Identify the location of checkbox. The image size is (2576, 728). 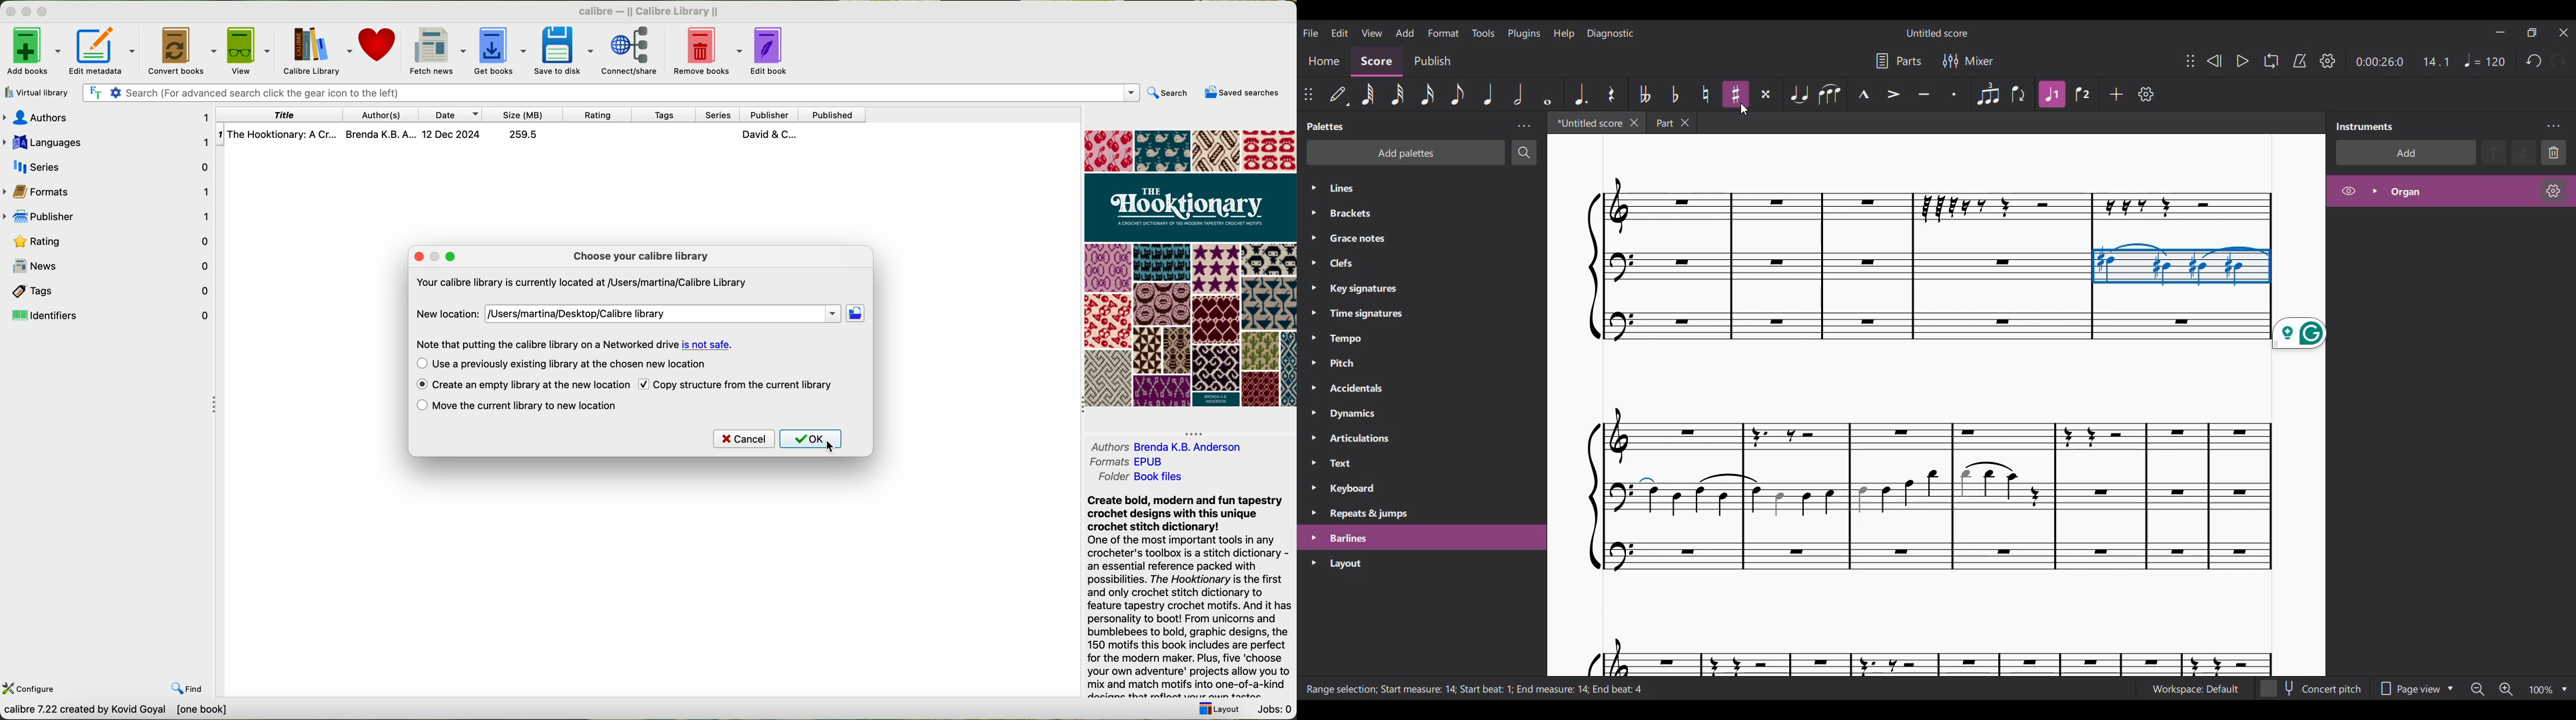
(644, 383).